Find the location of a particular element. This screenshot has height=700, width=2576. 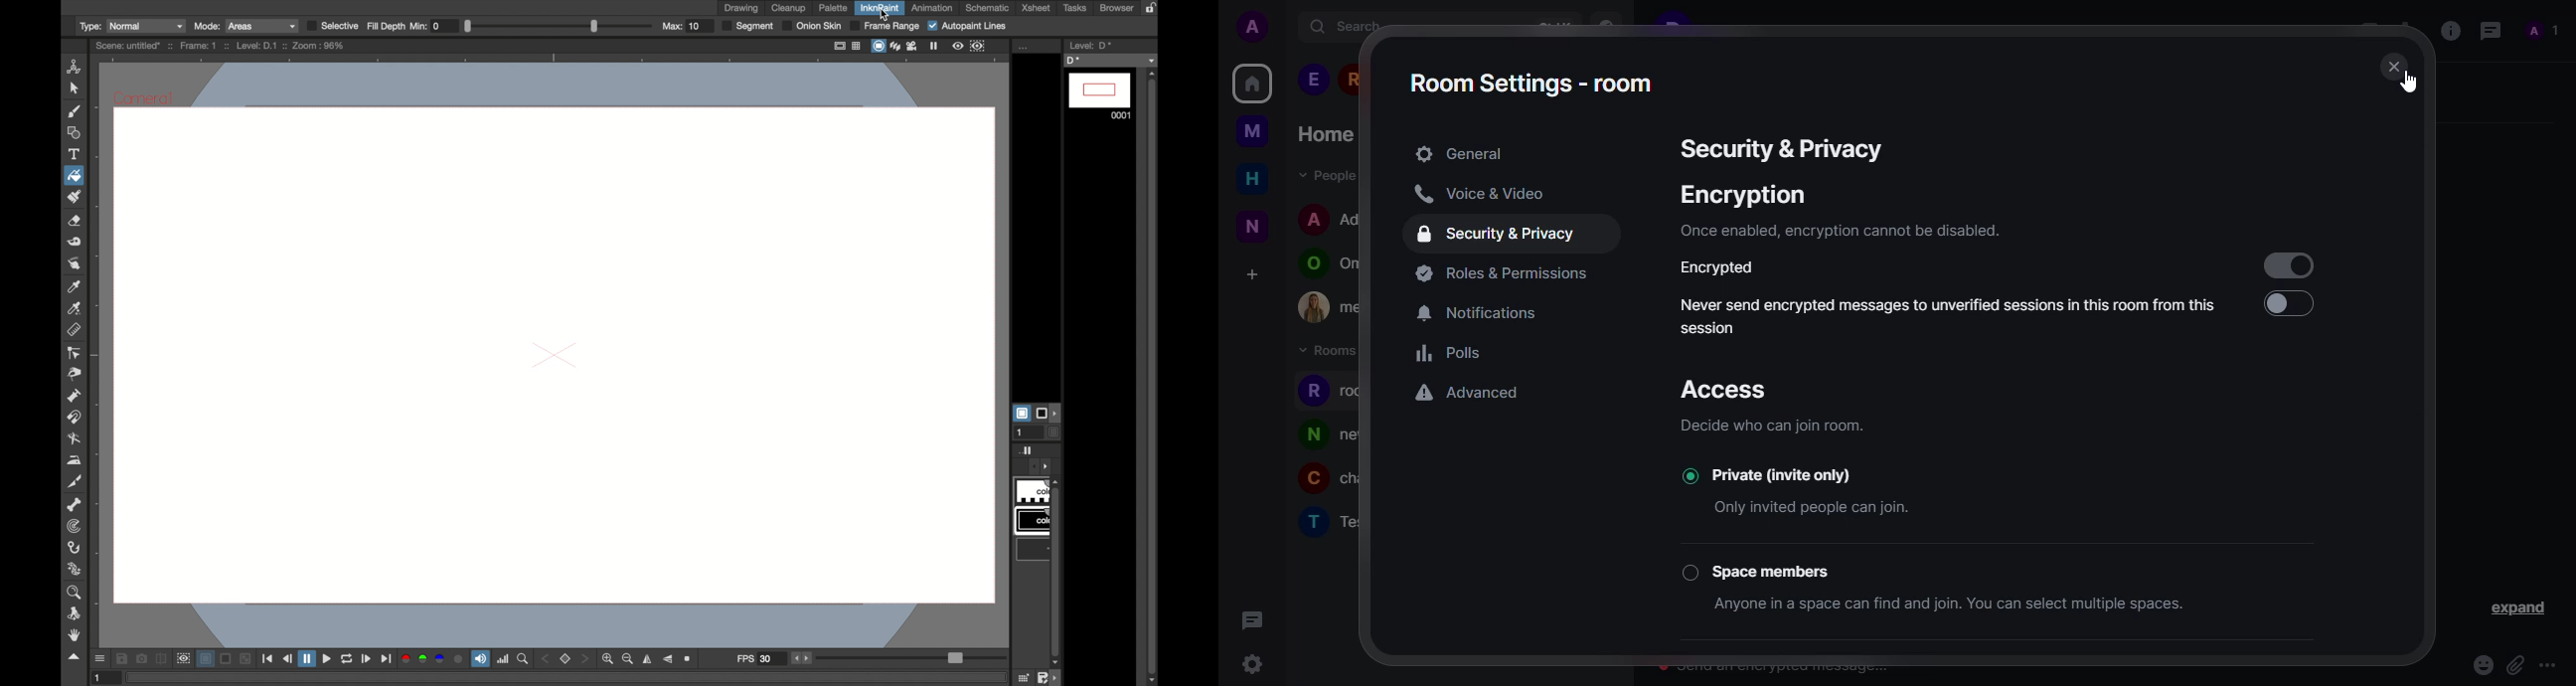

table is located at coordinates (858, 46).